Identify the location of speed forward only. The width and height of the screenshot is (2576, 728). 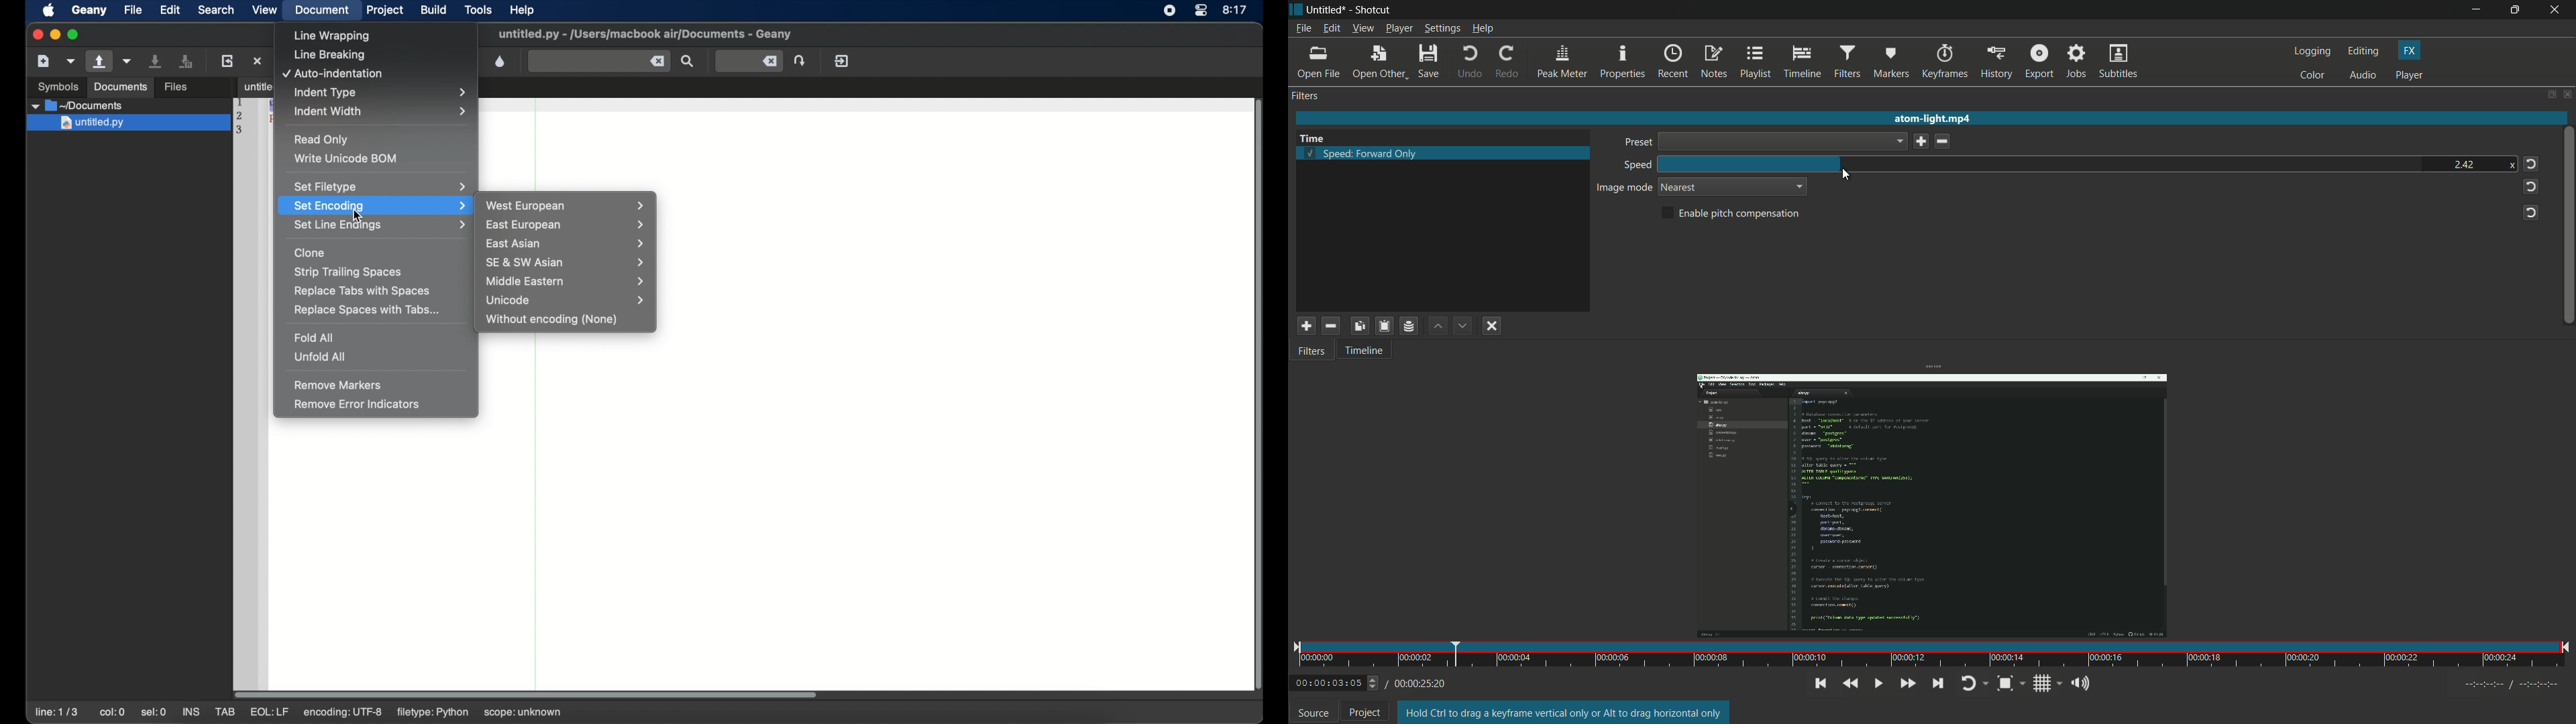
(1361, 157).